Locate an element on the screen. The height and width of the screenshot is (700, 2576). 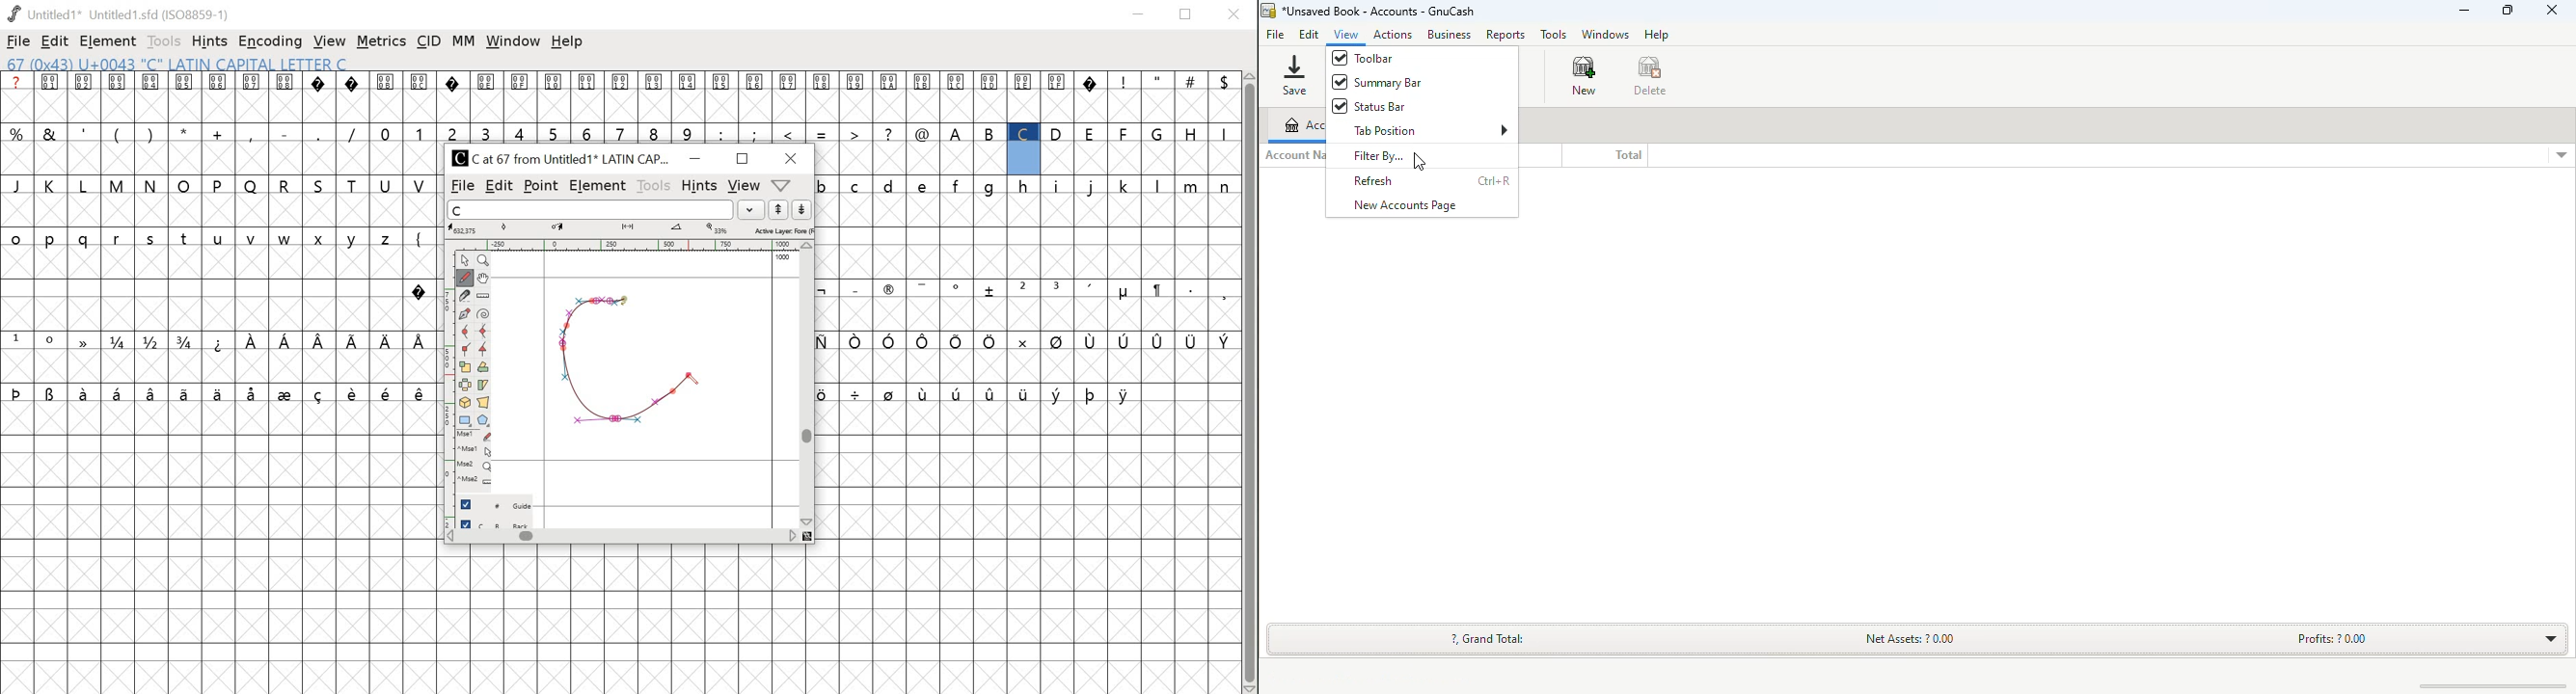
toolbar is located at coordinates (1364, 58).